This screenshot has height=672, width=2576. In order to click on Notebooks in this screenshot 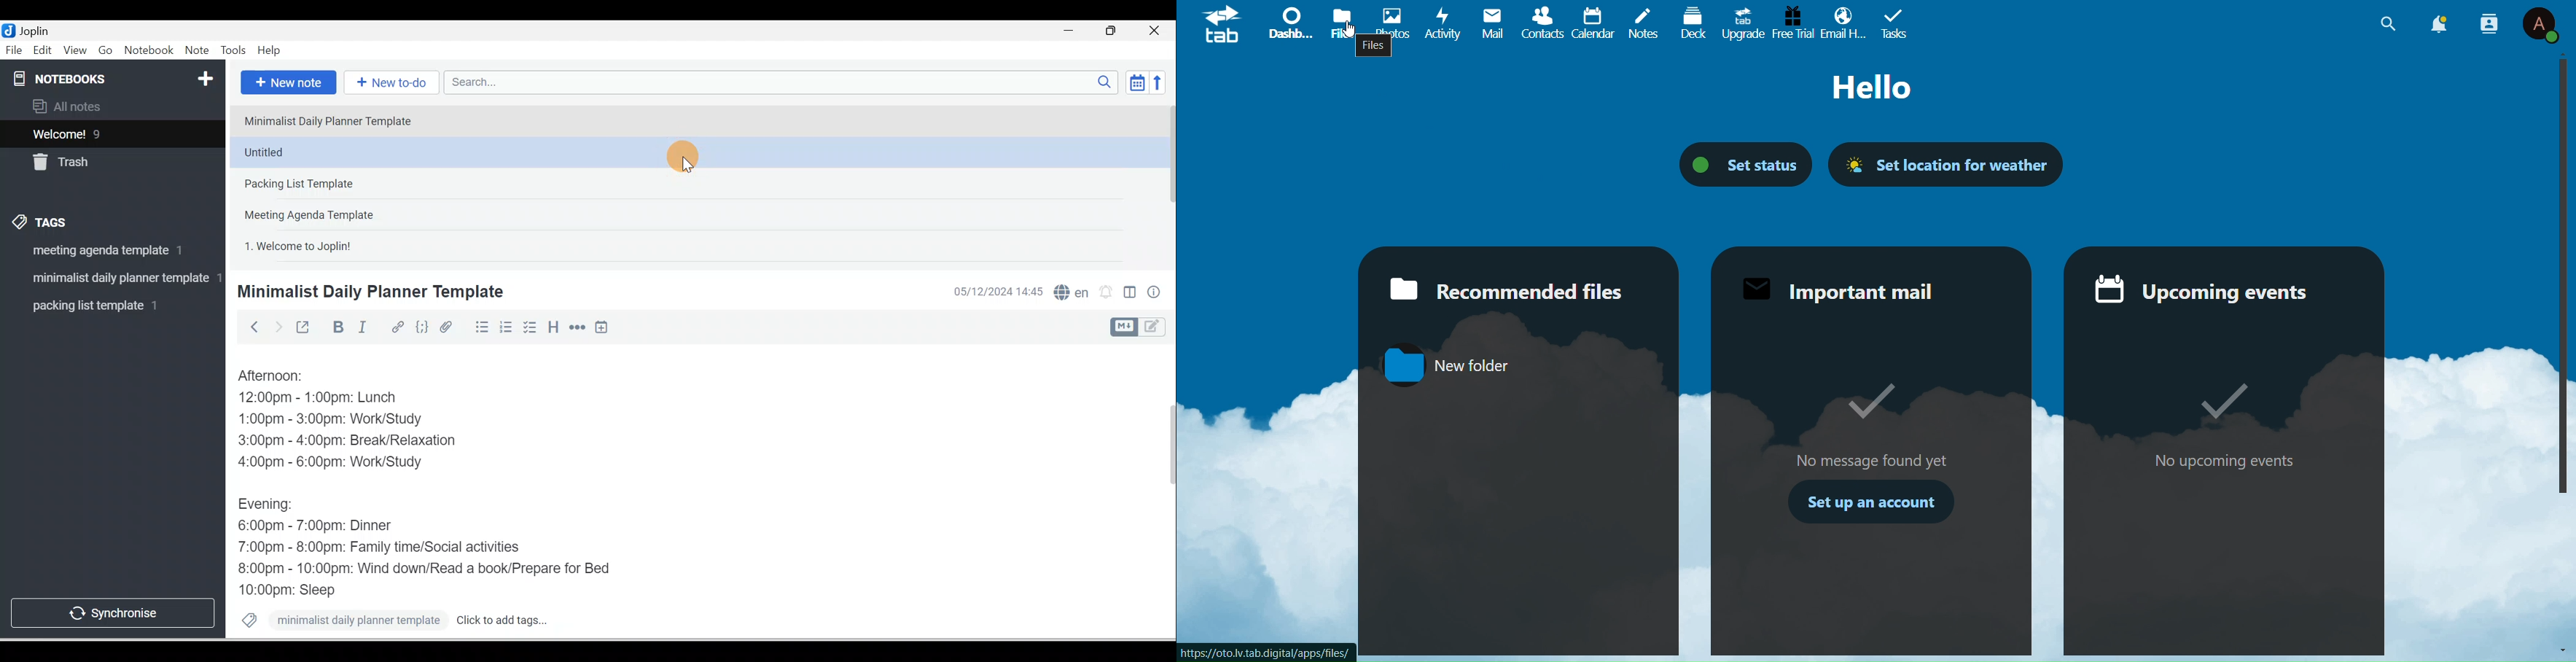, I will do `click(115, 76)`.